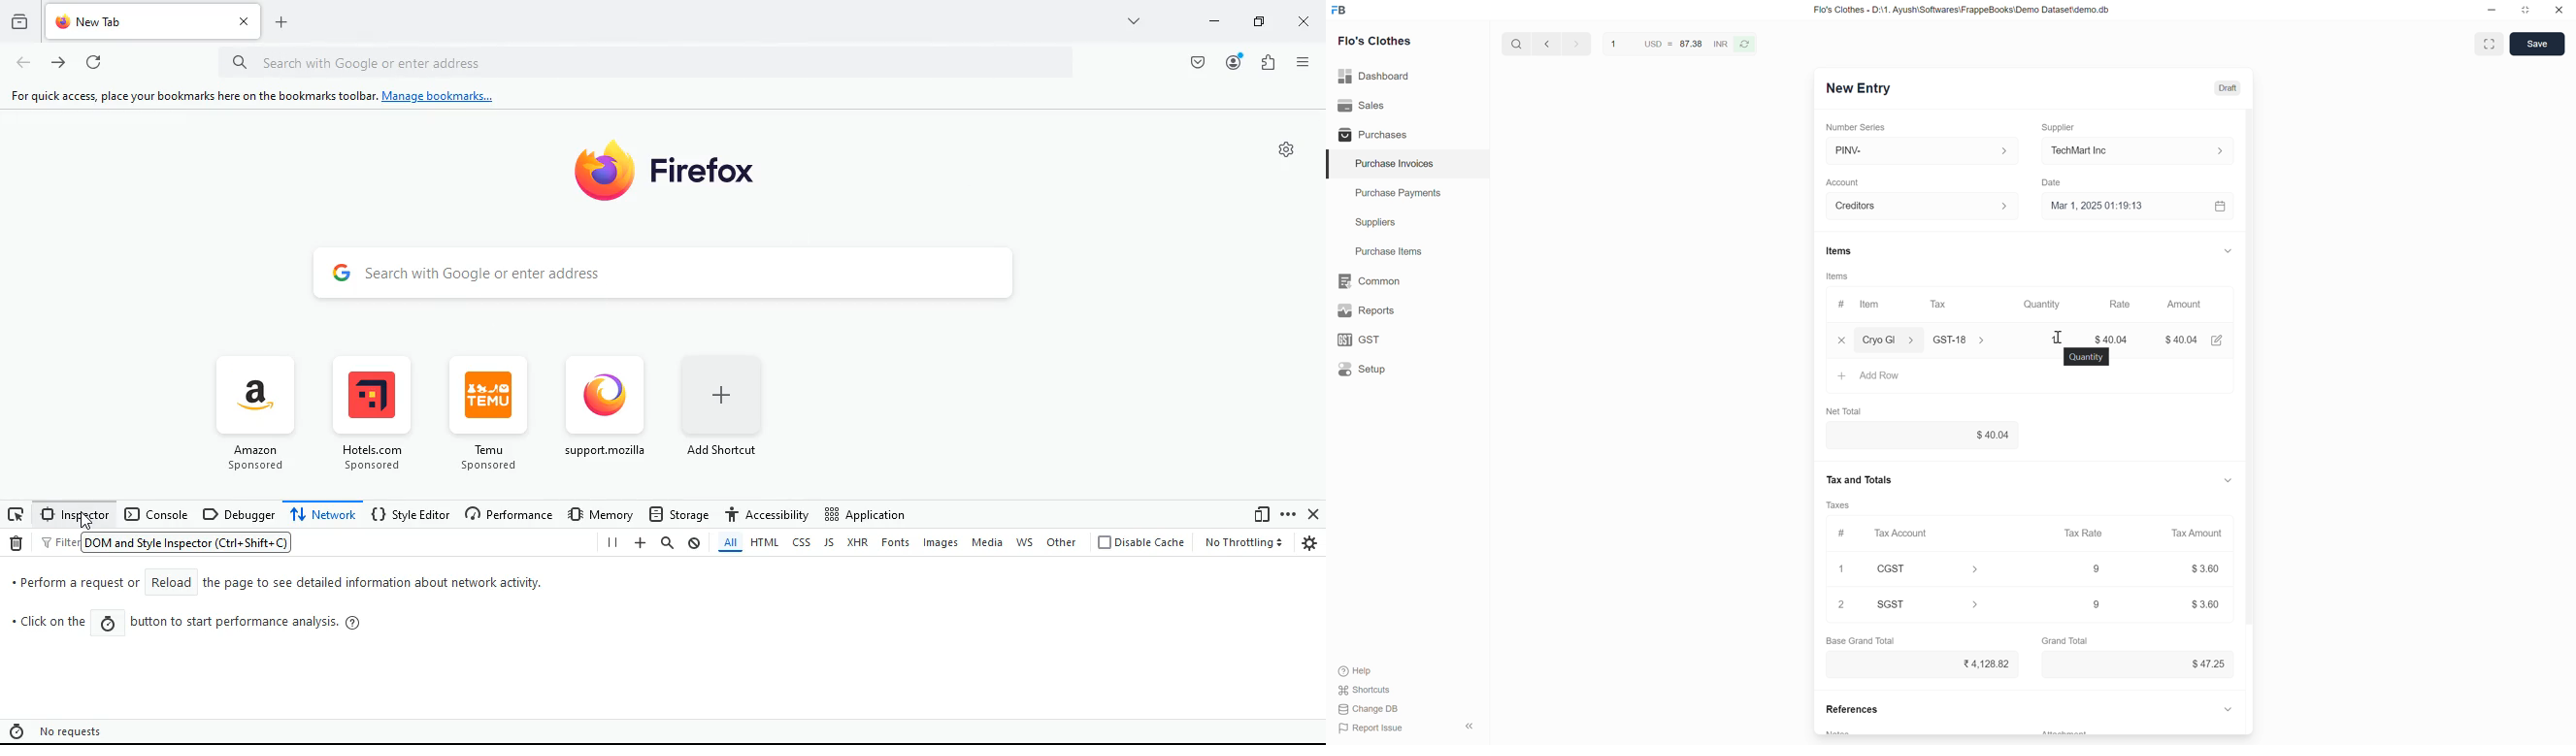  I want to click on hide, so click(1468, 724).